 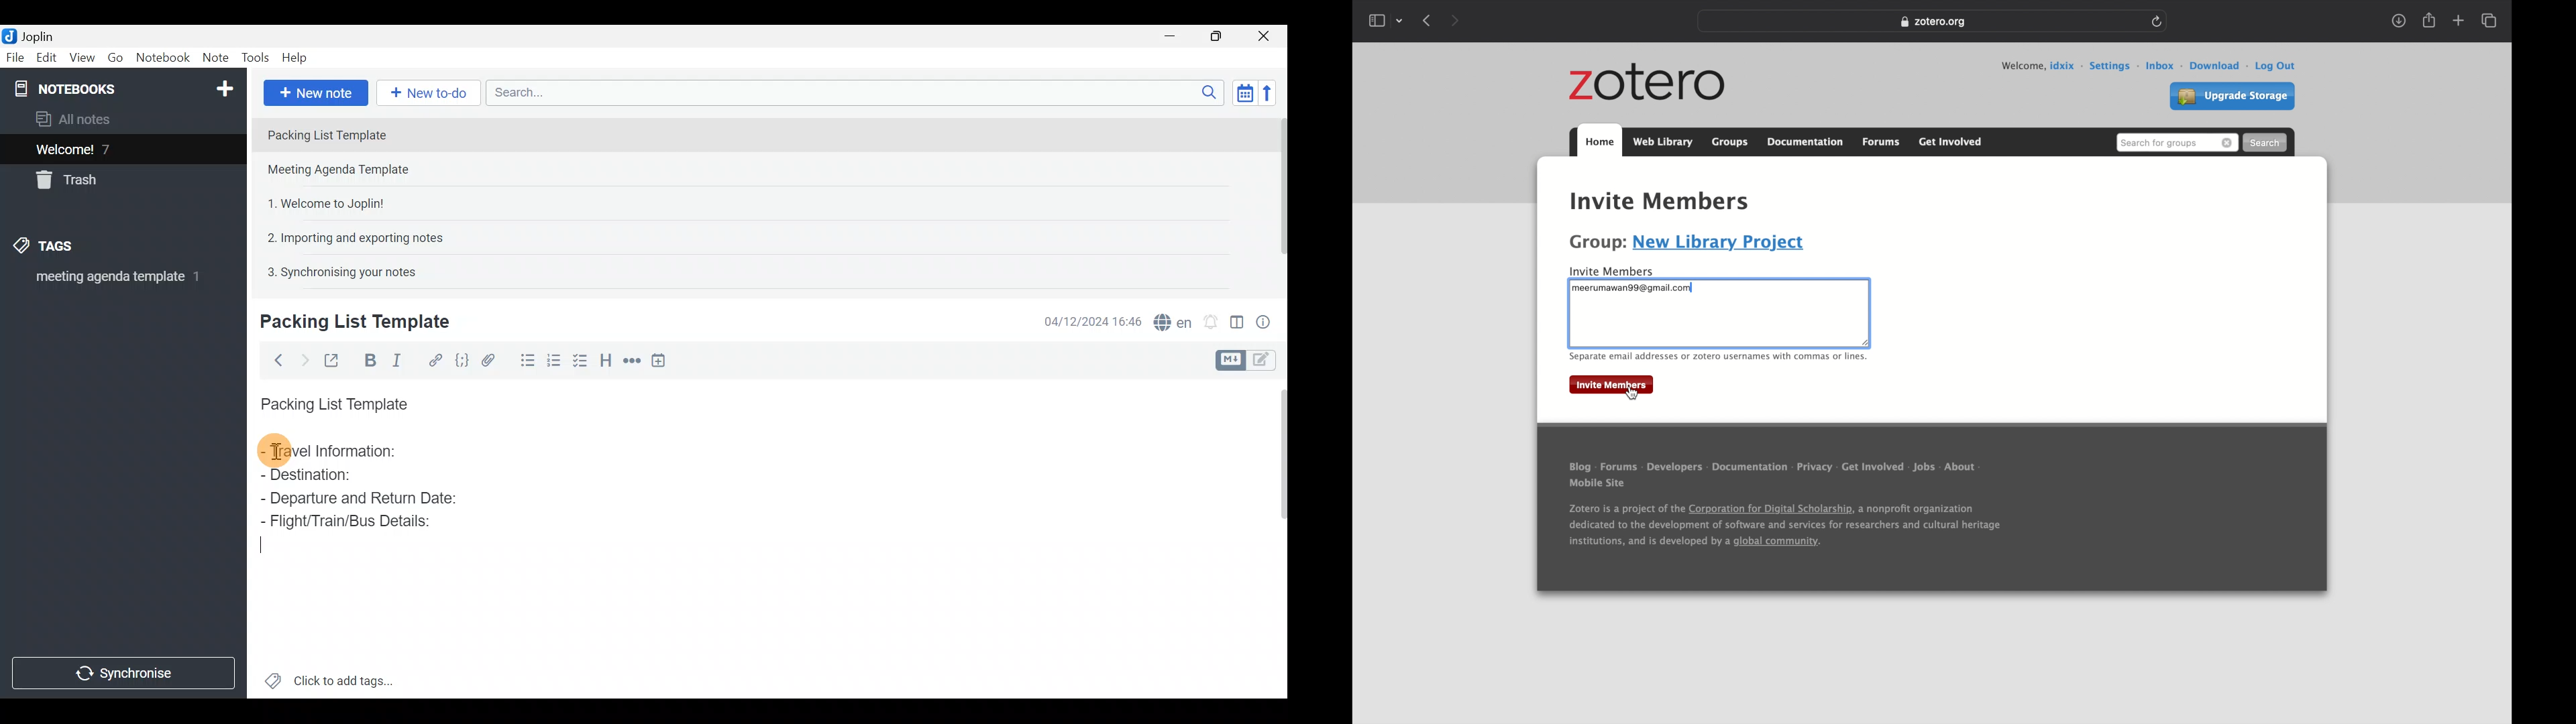 I want to click on Close, so click(x=1268, y=36).